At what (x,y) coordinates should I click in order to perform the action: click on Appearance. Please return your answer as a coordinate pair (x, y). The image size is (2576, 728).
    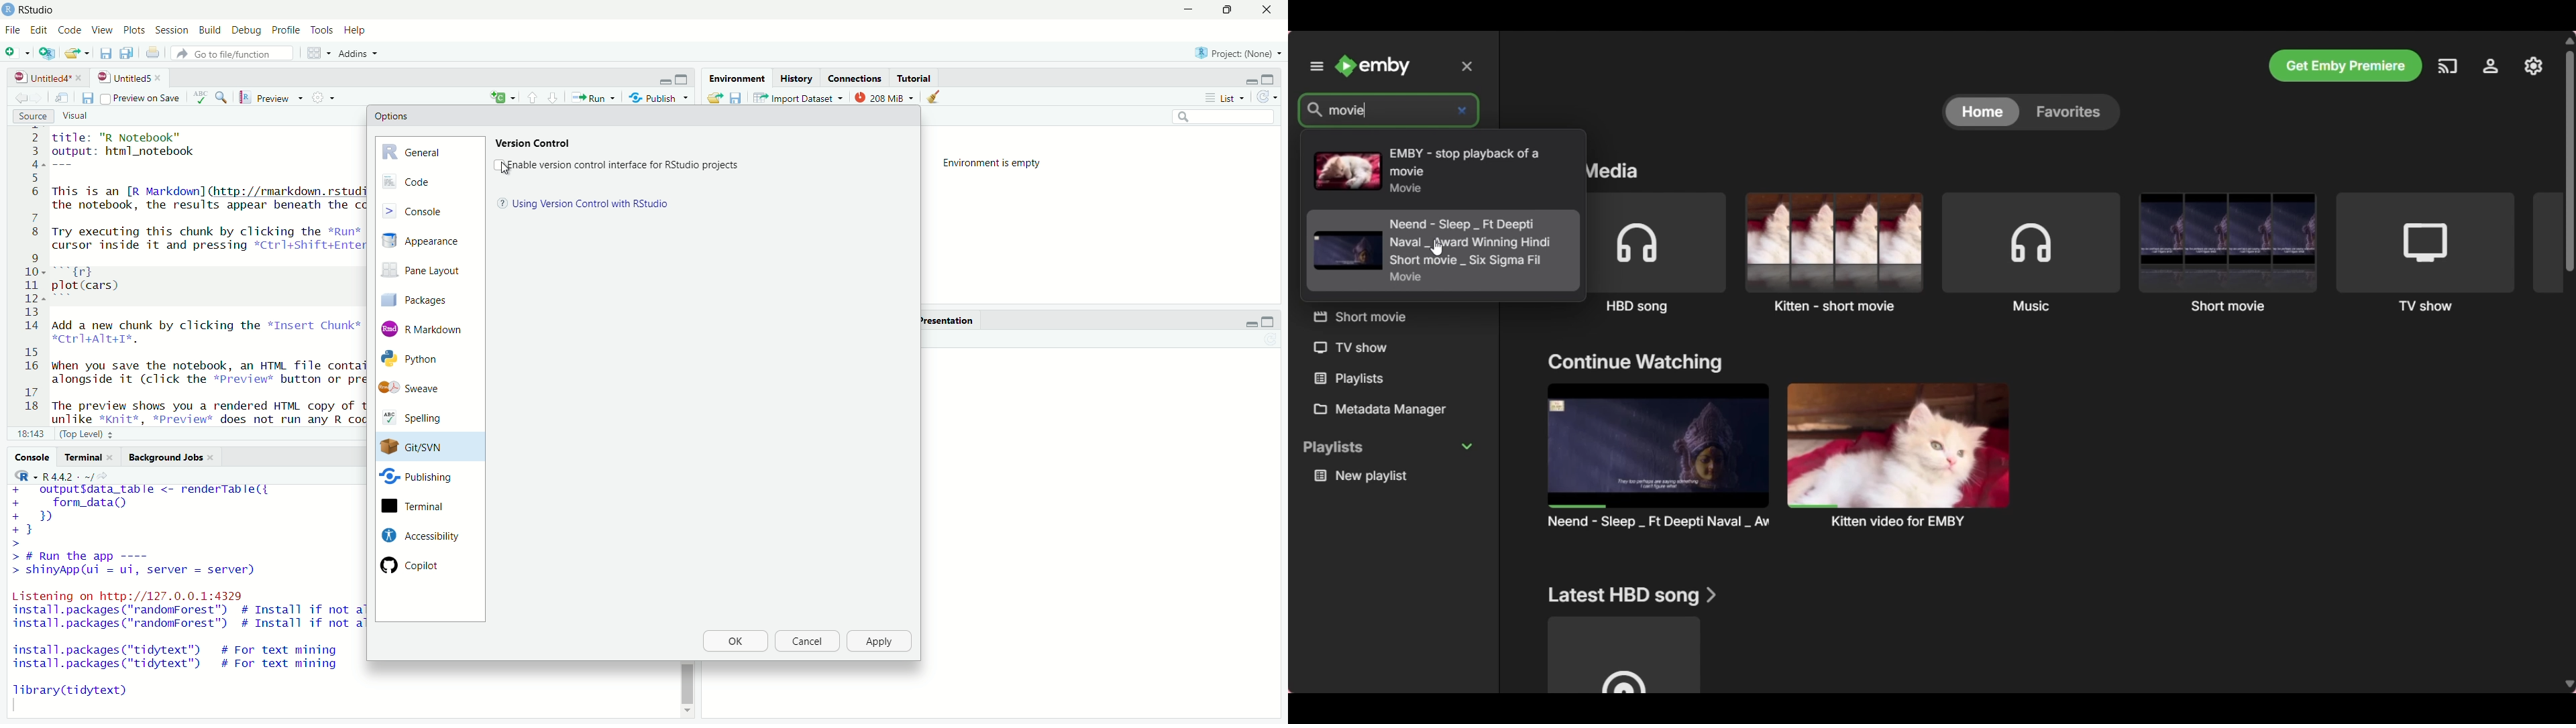
    Looking at the image, I should click on (428, 241).